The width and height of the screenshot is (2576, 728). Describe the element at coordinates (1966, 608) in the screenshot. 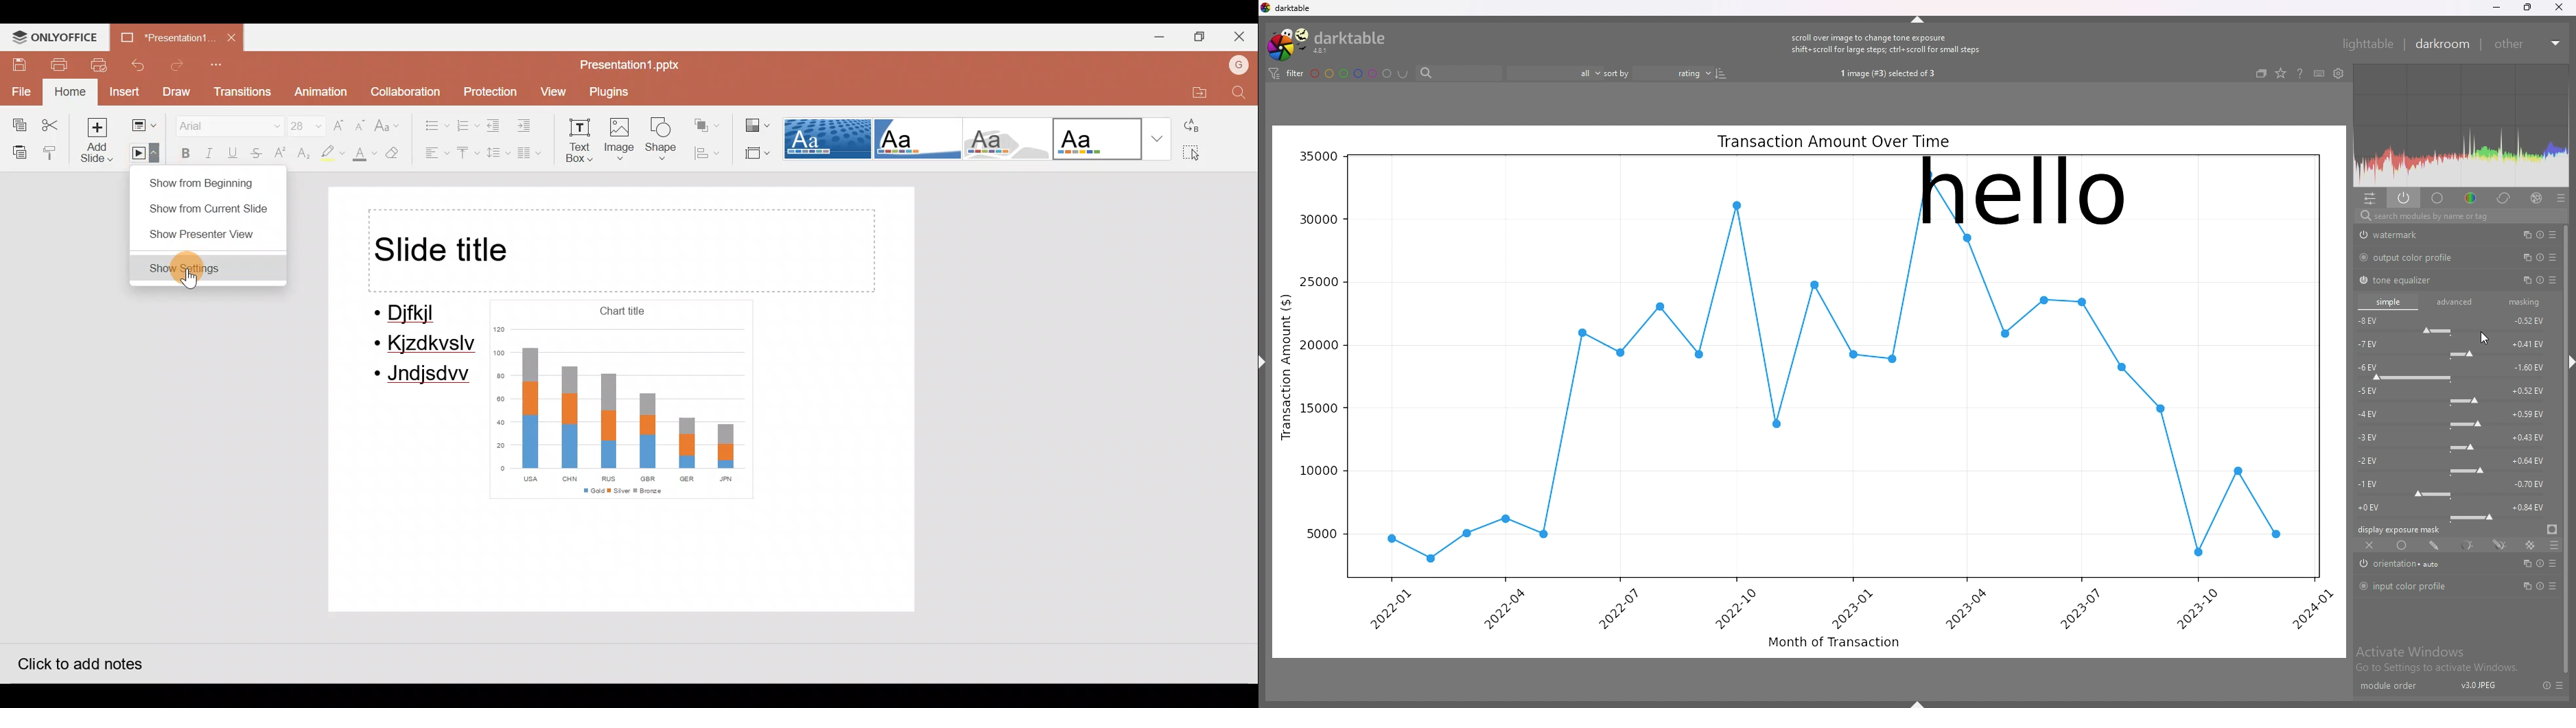

I see `2023-04` at that location.